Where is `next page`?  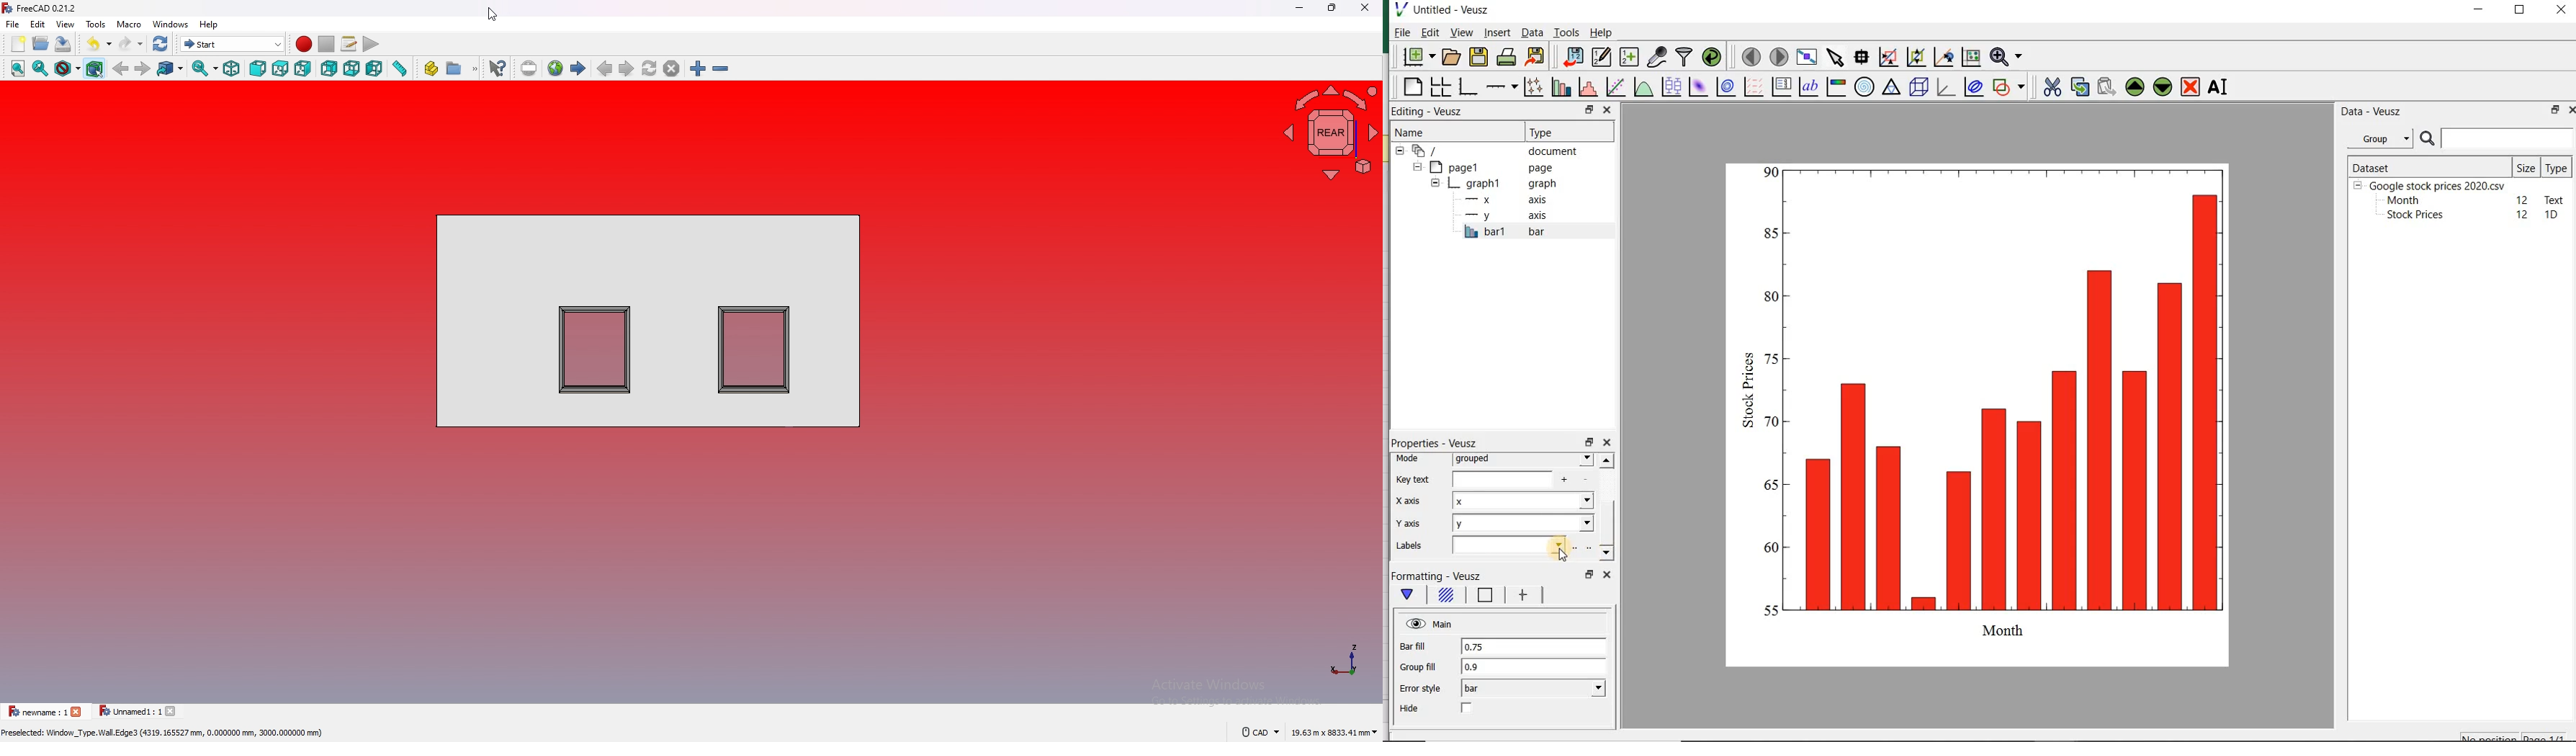 next page is located at coordinates (626, 68).